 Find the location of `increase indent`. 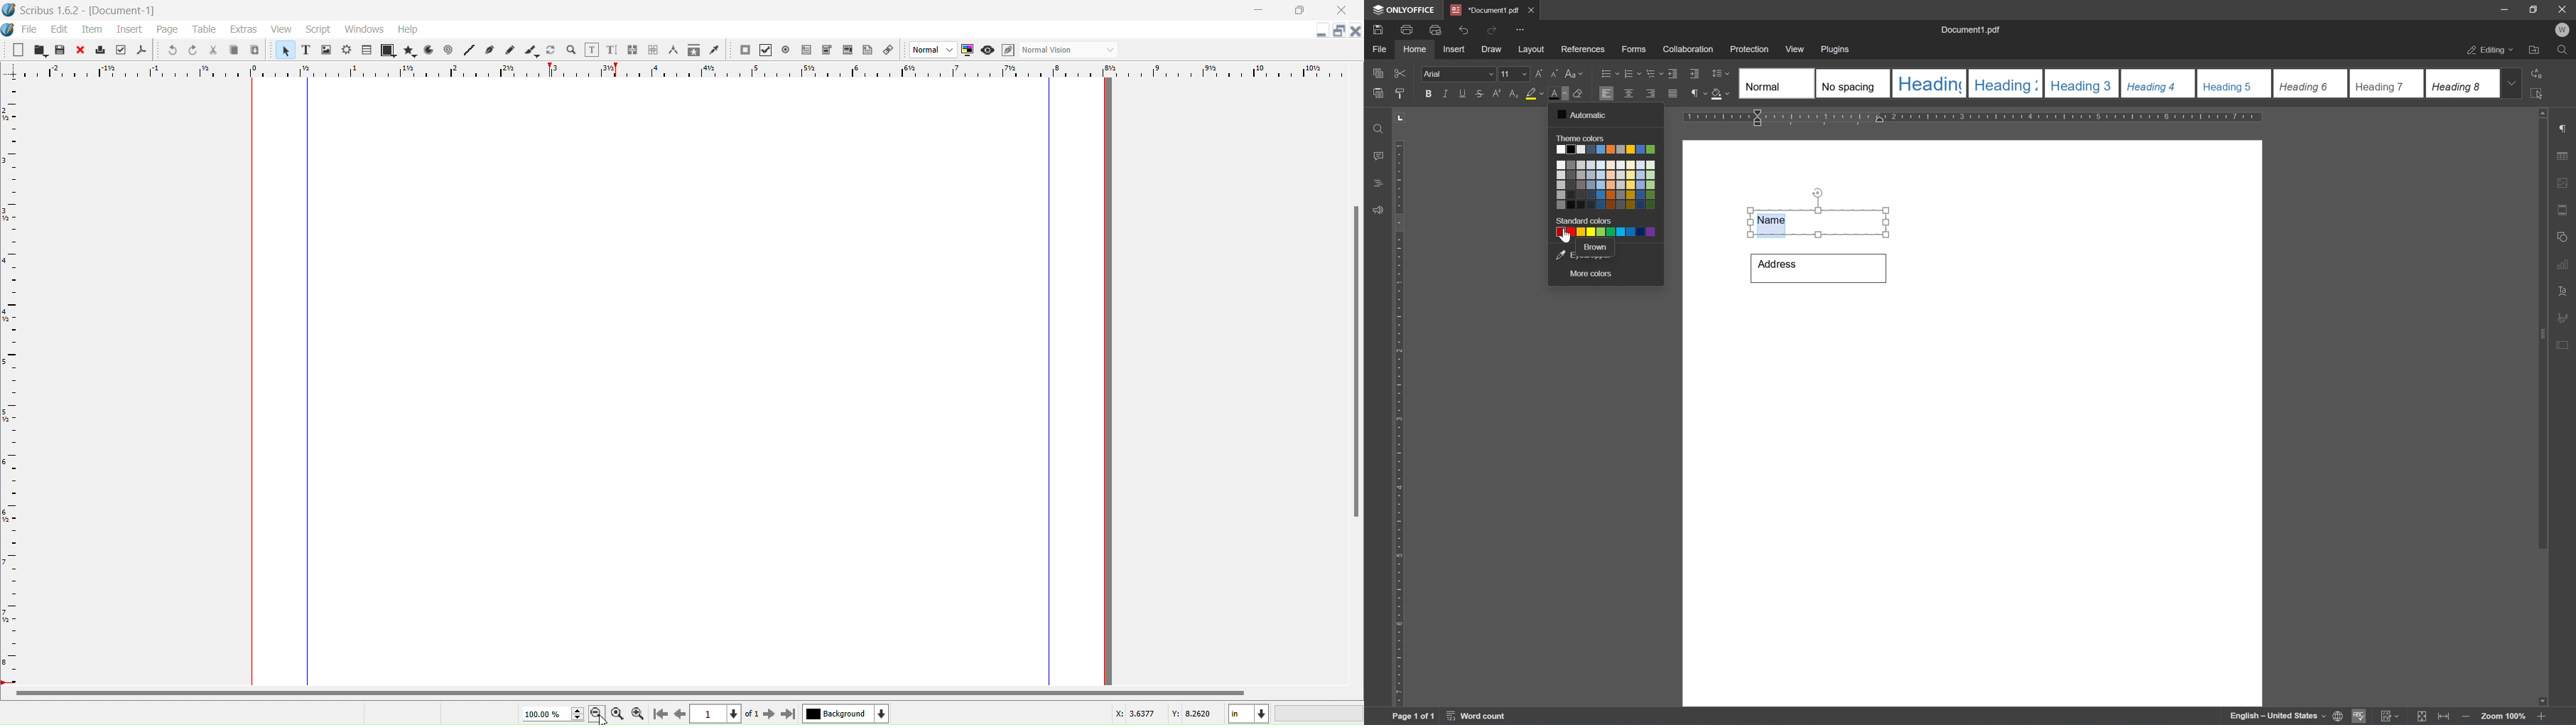

increase indent is located at coordinates (1695, 73).